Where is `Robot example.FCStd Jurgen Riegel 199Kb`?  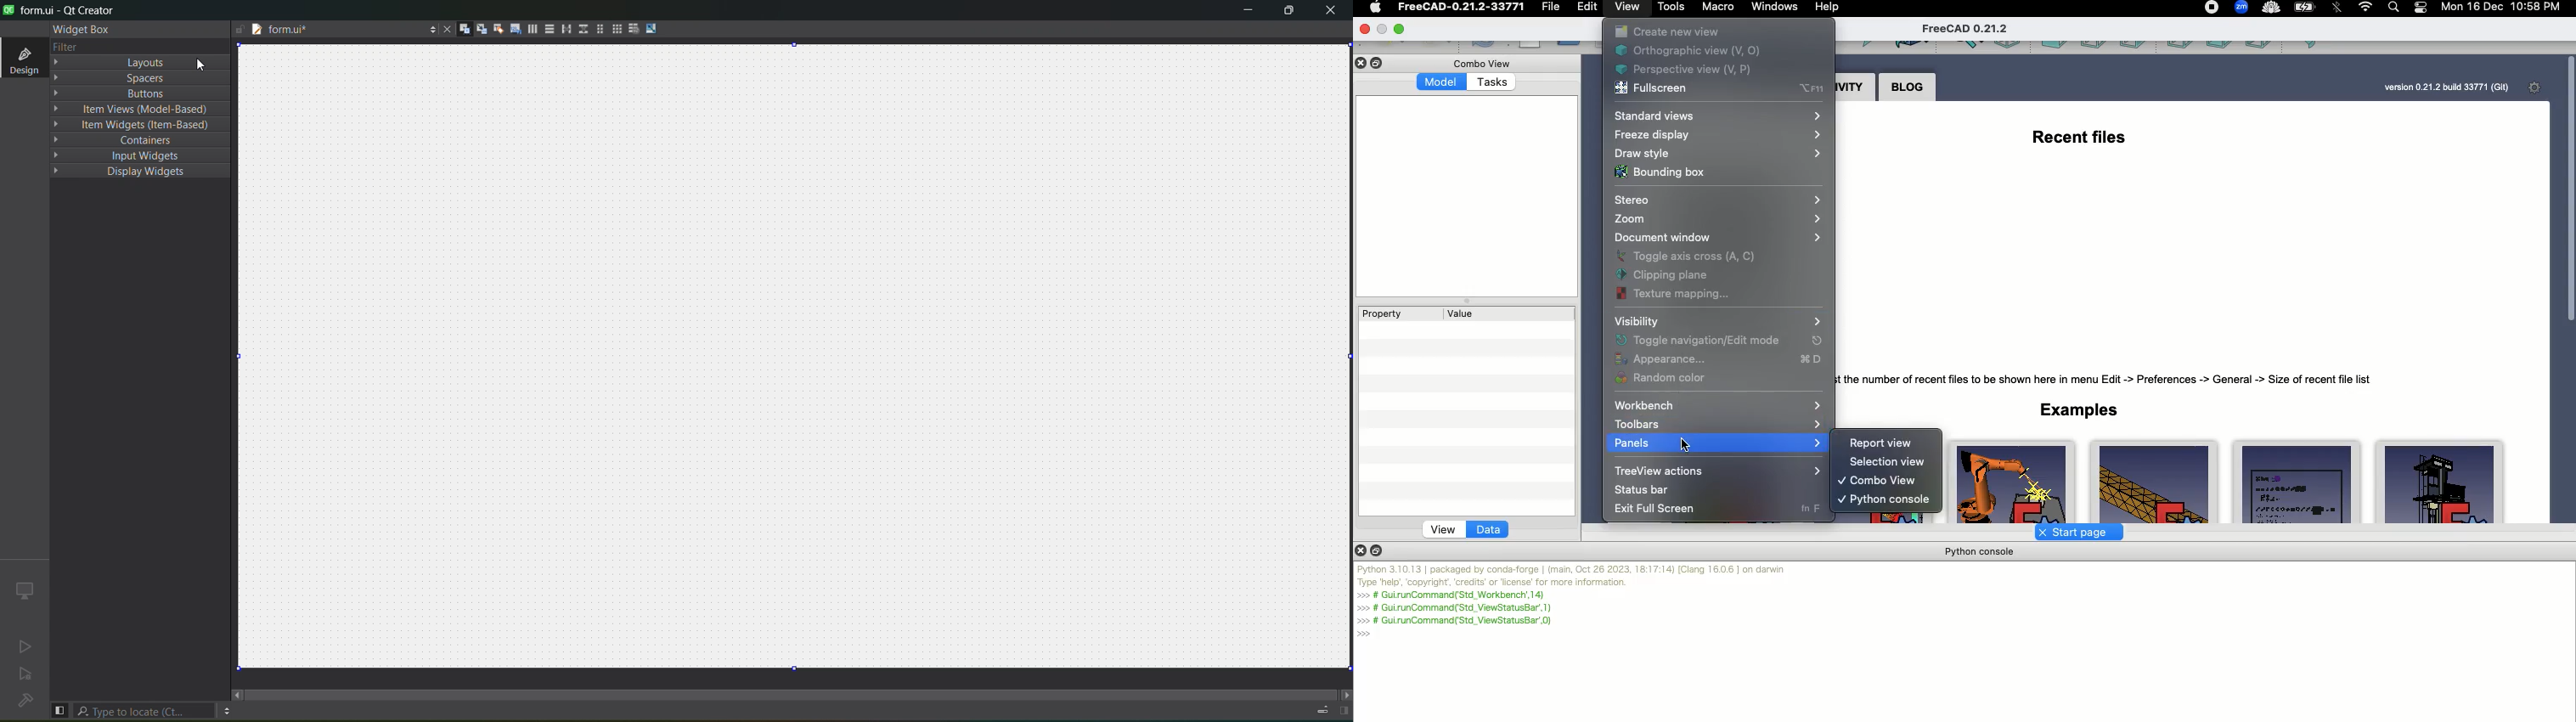
Robot example.FCStd Jurgen Riegel 199Kb is located at coordinates (2014, 482).